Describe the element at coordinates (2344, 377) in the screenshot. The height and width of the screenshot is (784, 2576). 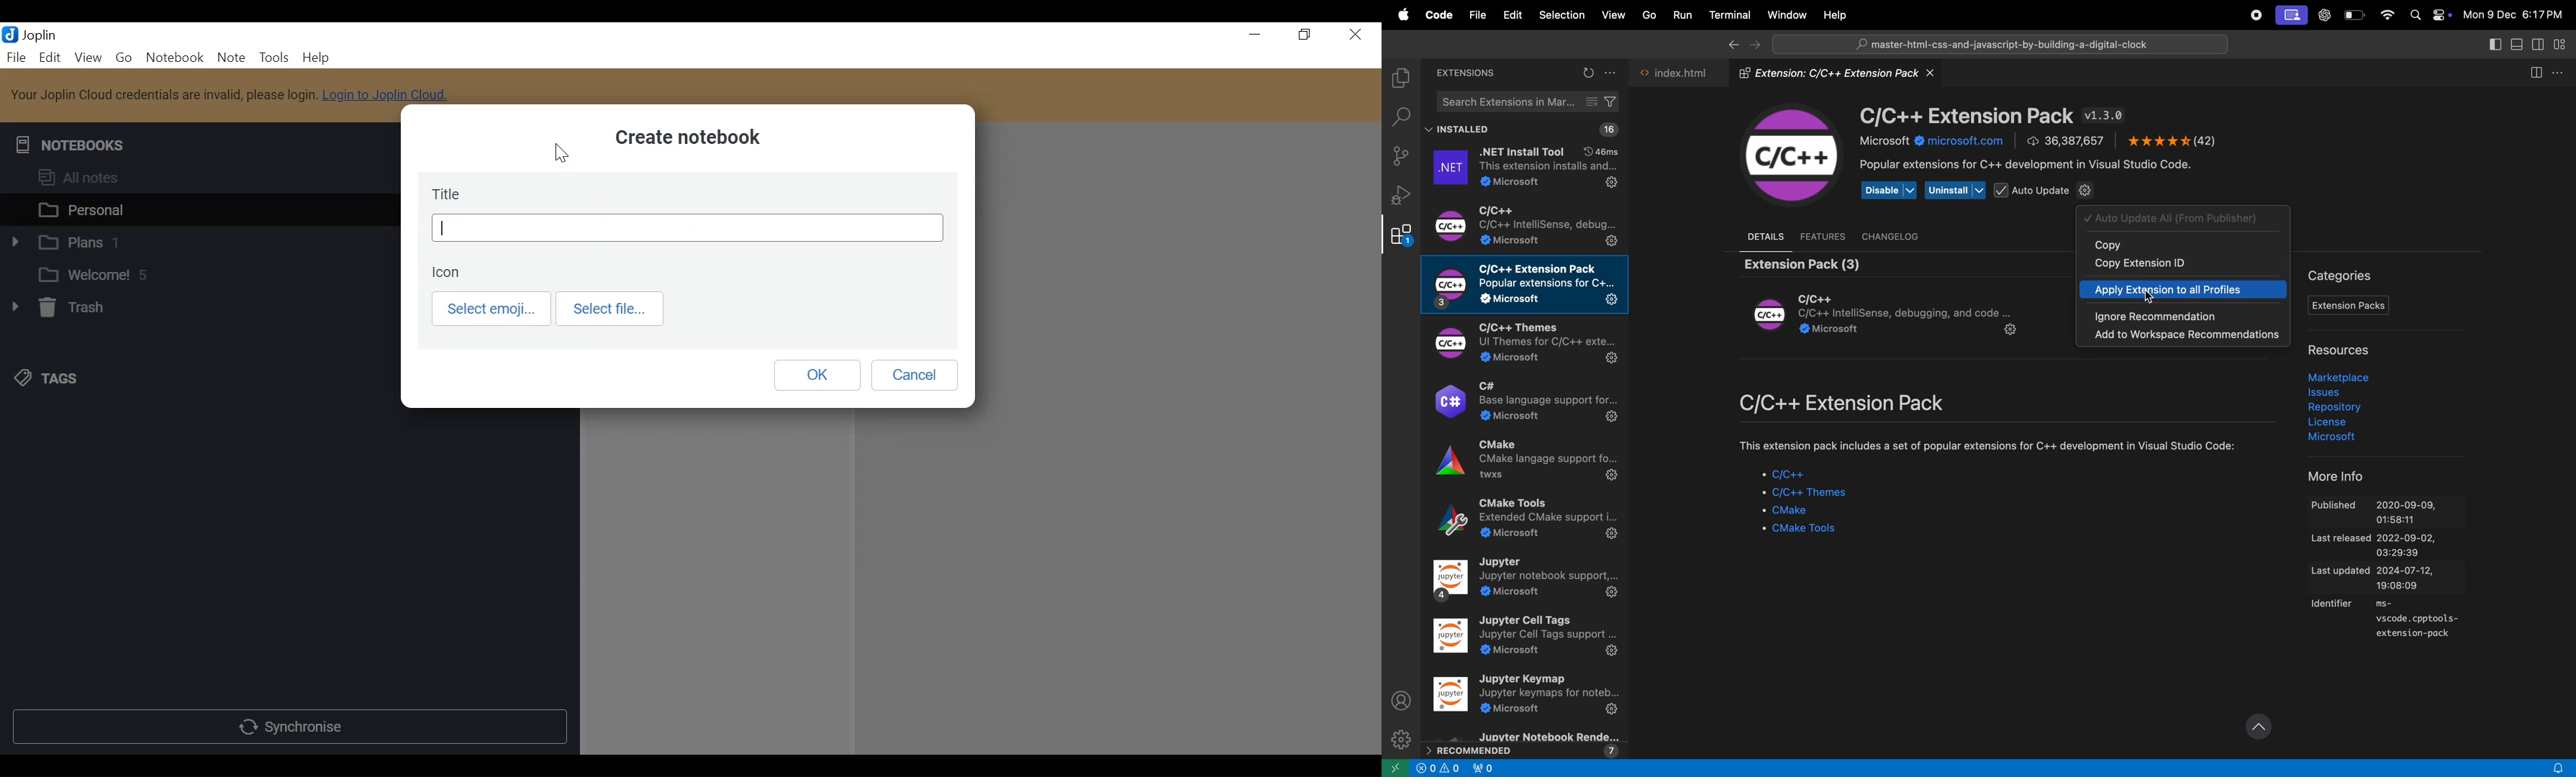
I see `market place` at that location.